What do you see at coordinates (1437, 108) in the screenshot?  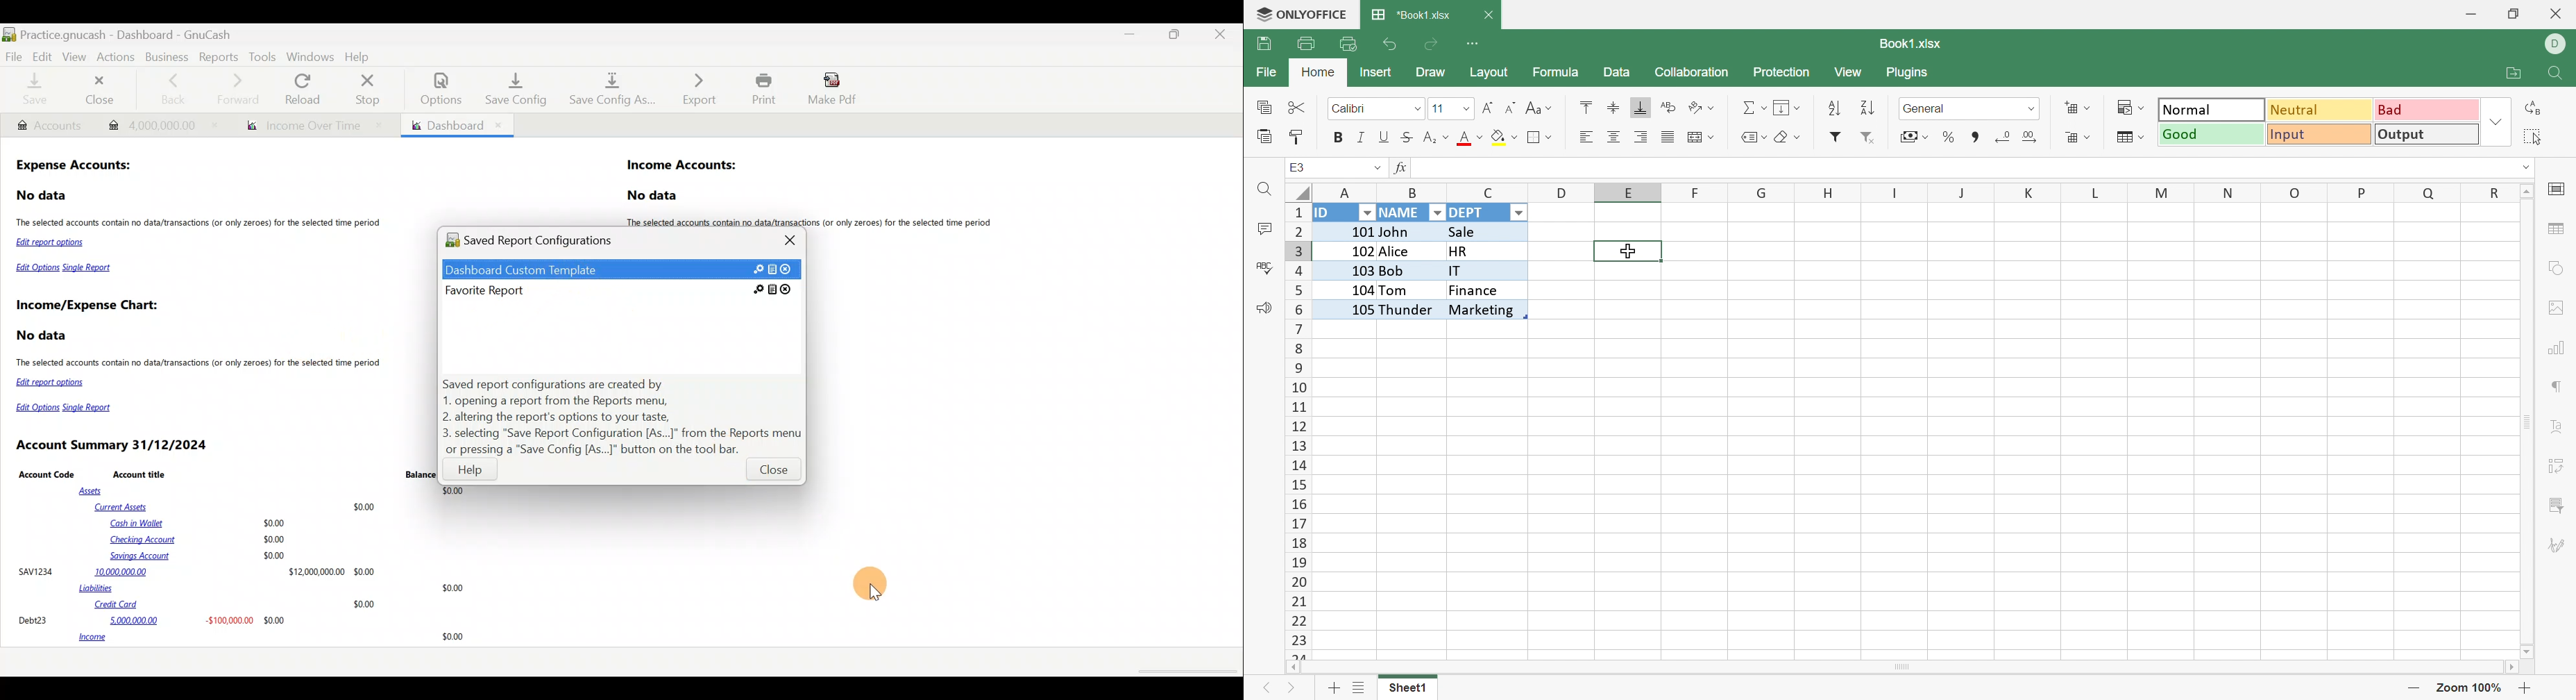 I see `11` at bounding box center [1437, 108].